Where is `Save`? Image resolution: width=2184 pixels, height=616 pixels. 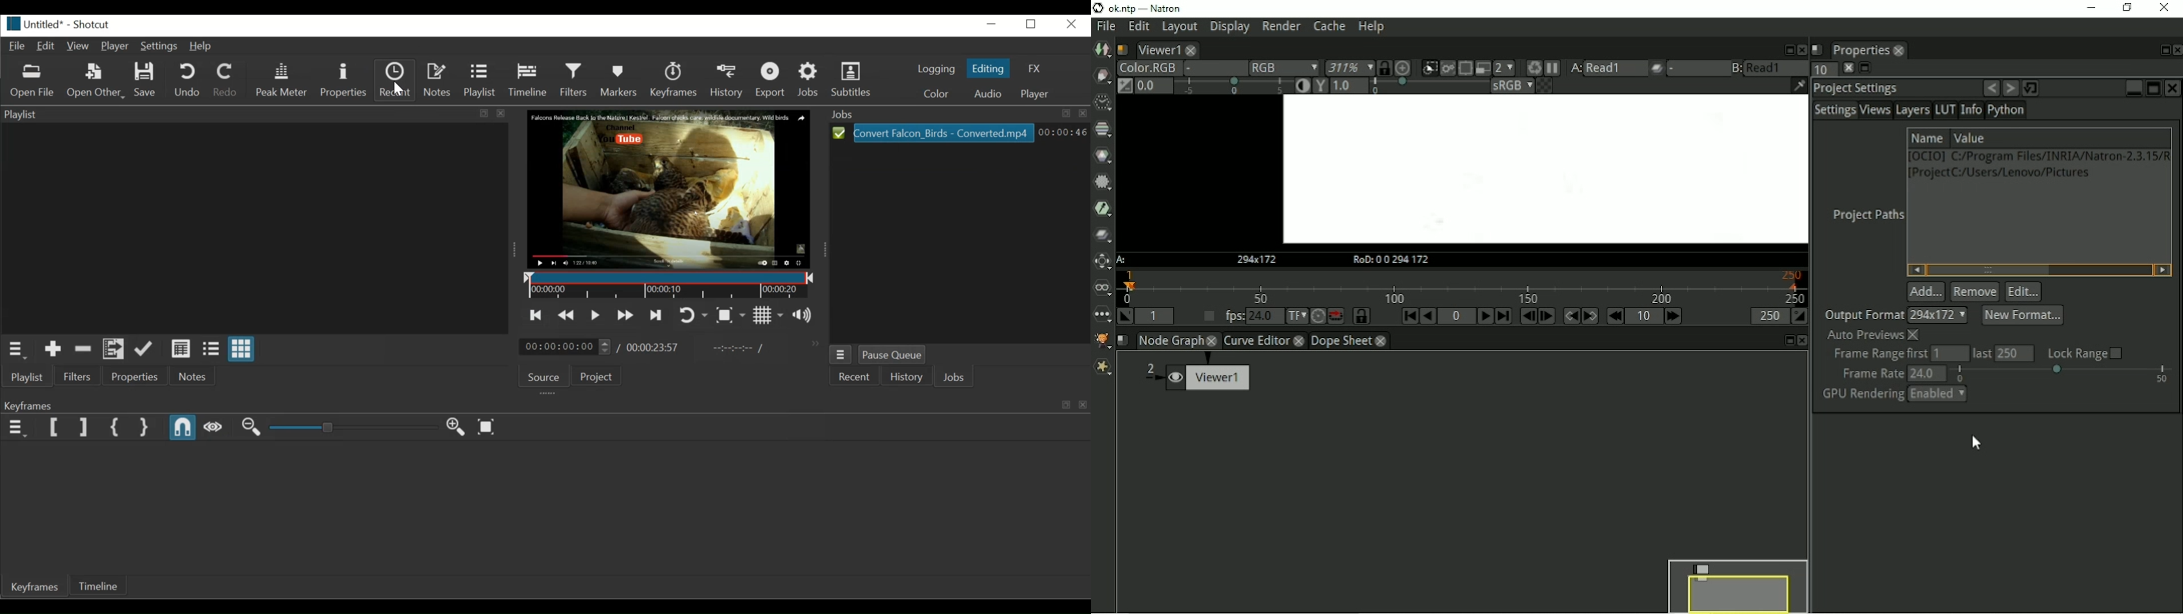
Save is located at coordinates (146, 81).